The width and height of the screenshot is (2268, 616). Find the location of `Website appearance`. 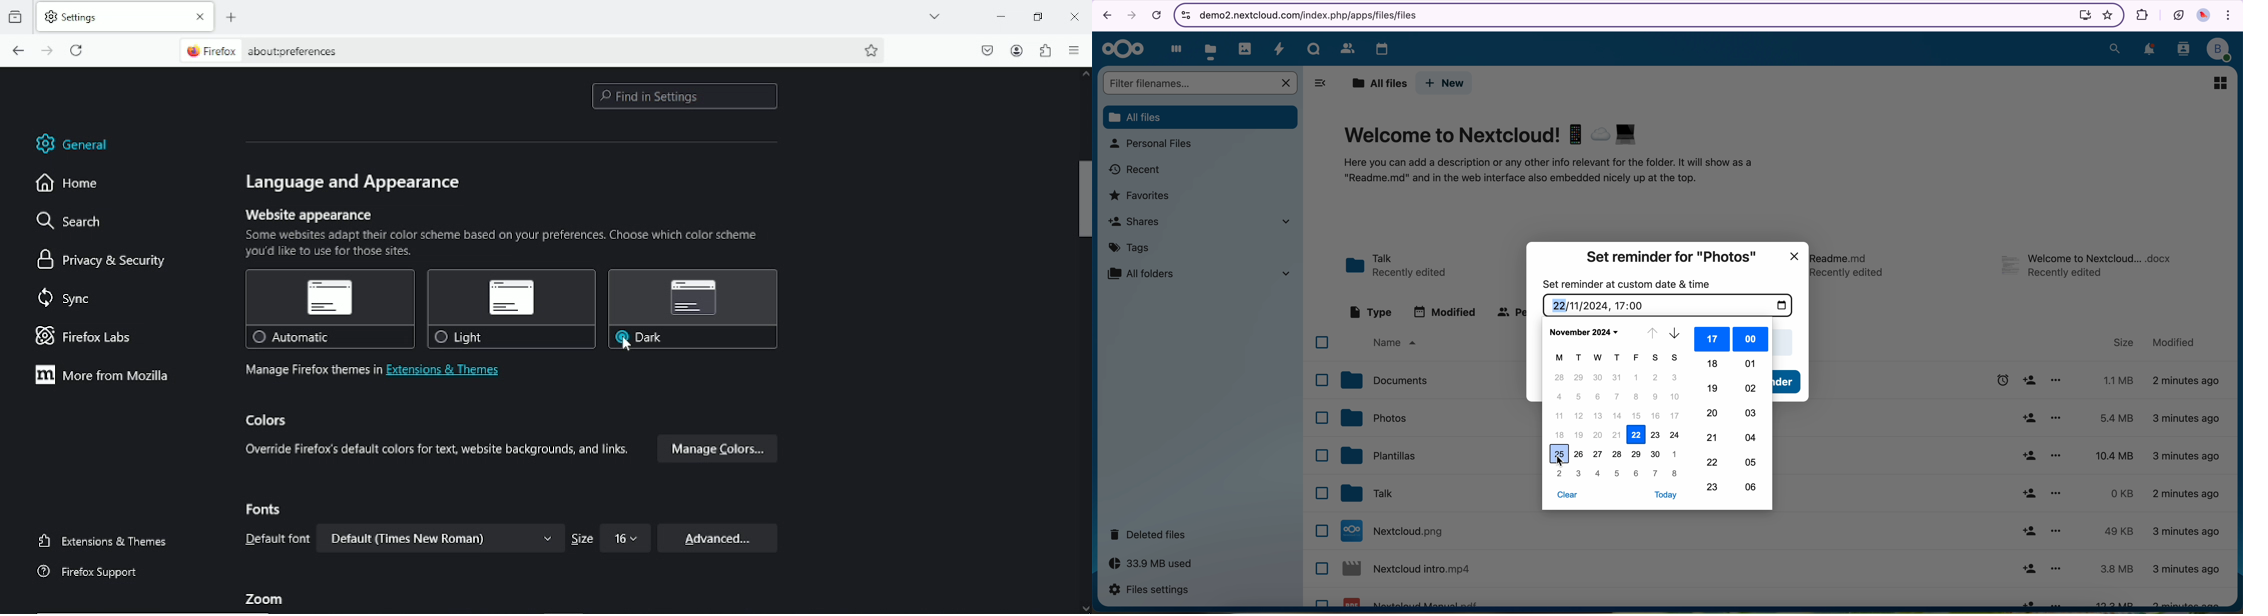

Website appearance is located at coordinates (311, 211).